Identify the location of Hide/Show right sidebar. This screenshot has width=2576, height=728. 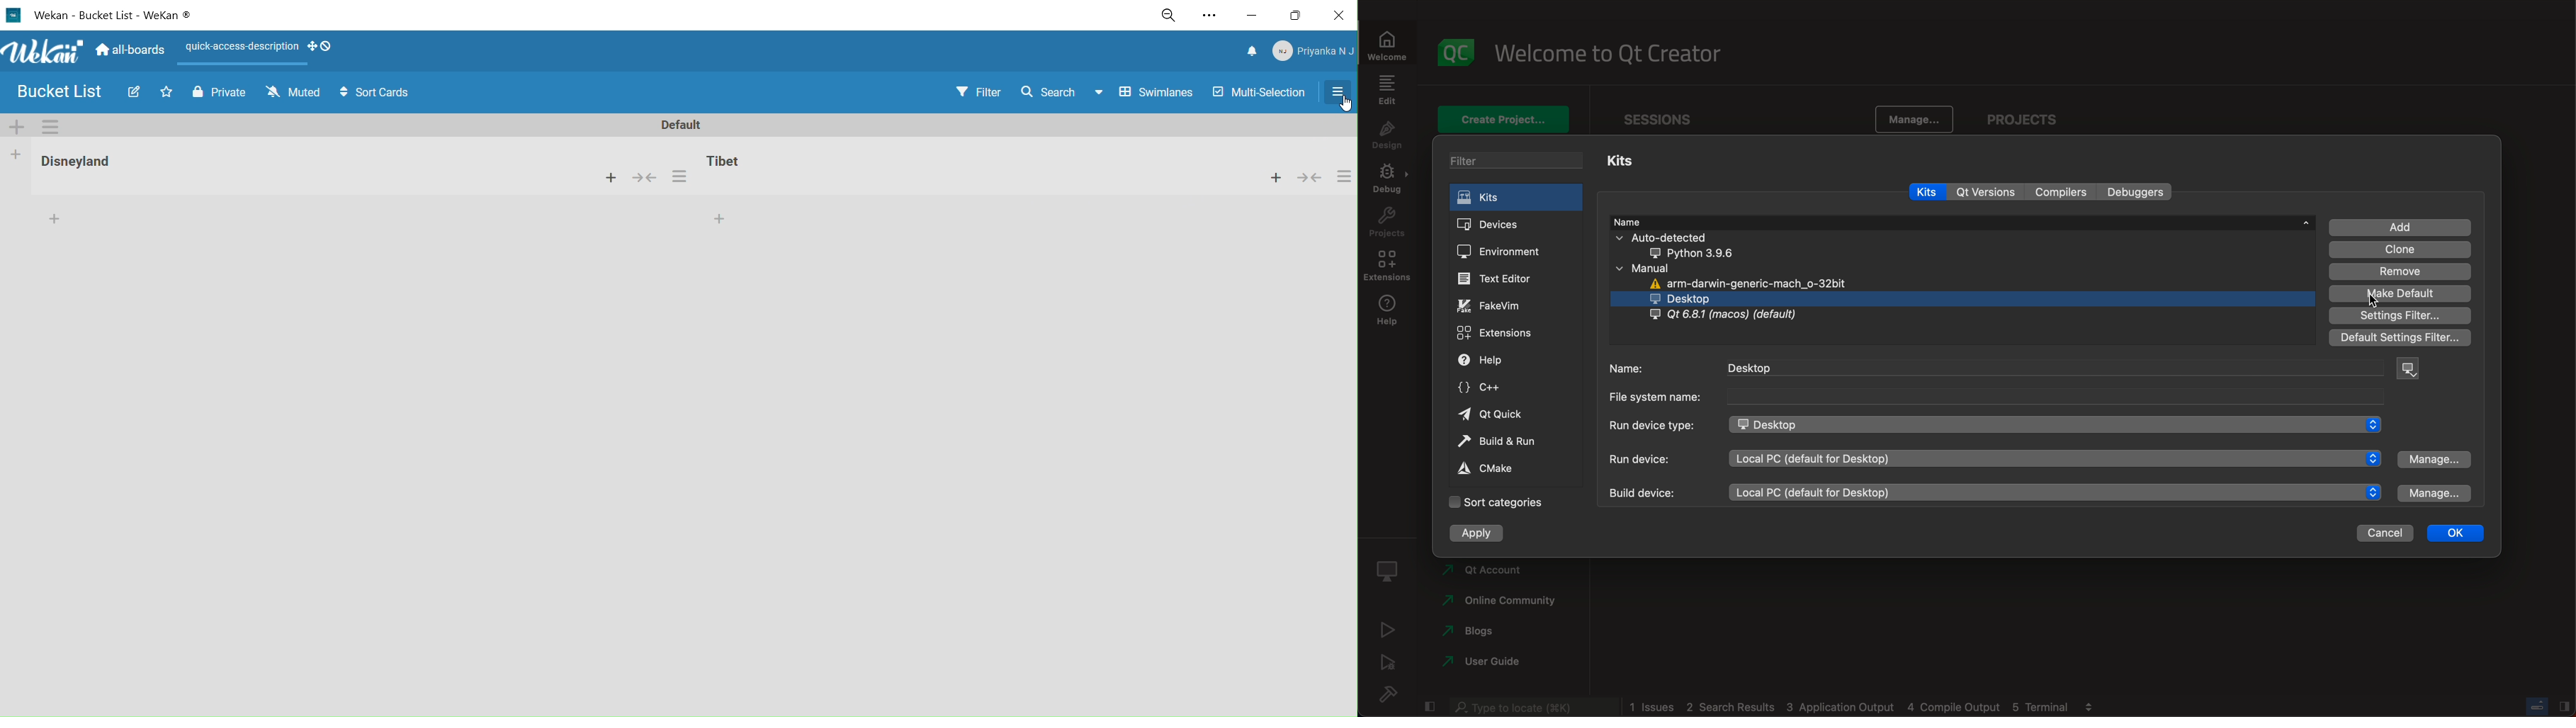
(2564, 704).